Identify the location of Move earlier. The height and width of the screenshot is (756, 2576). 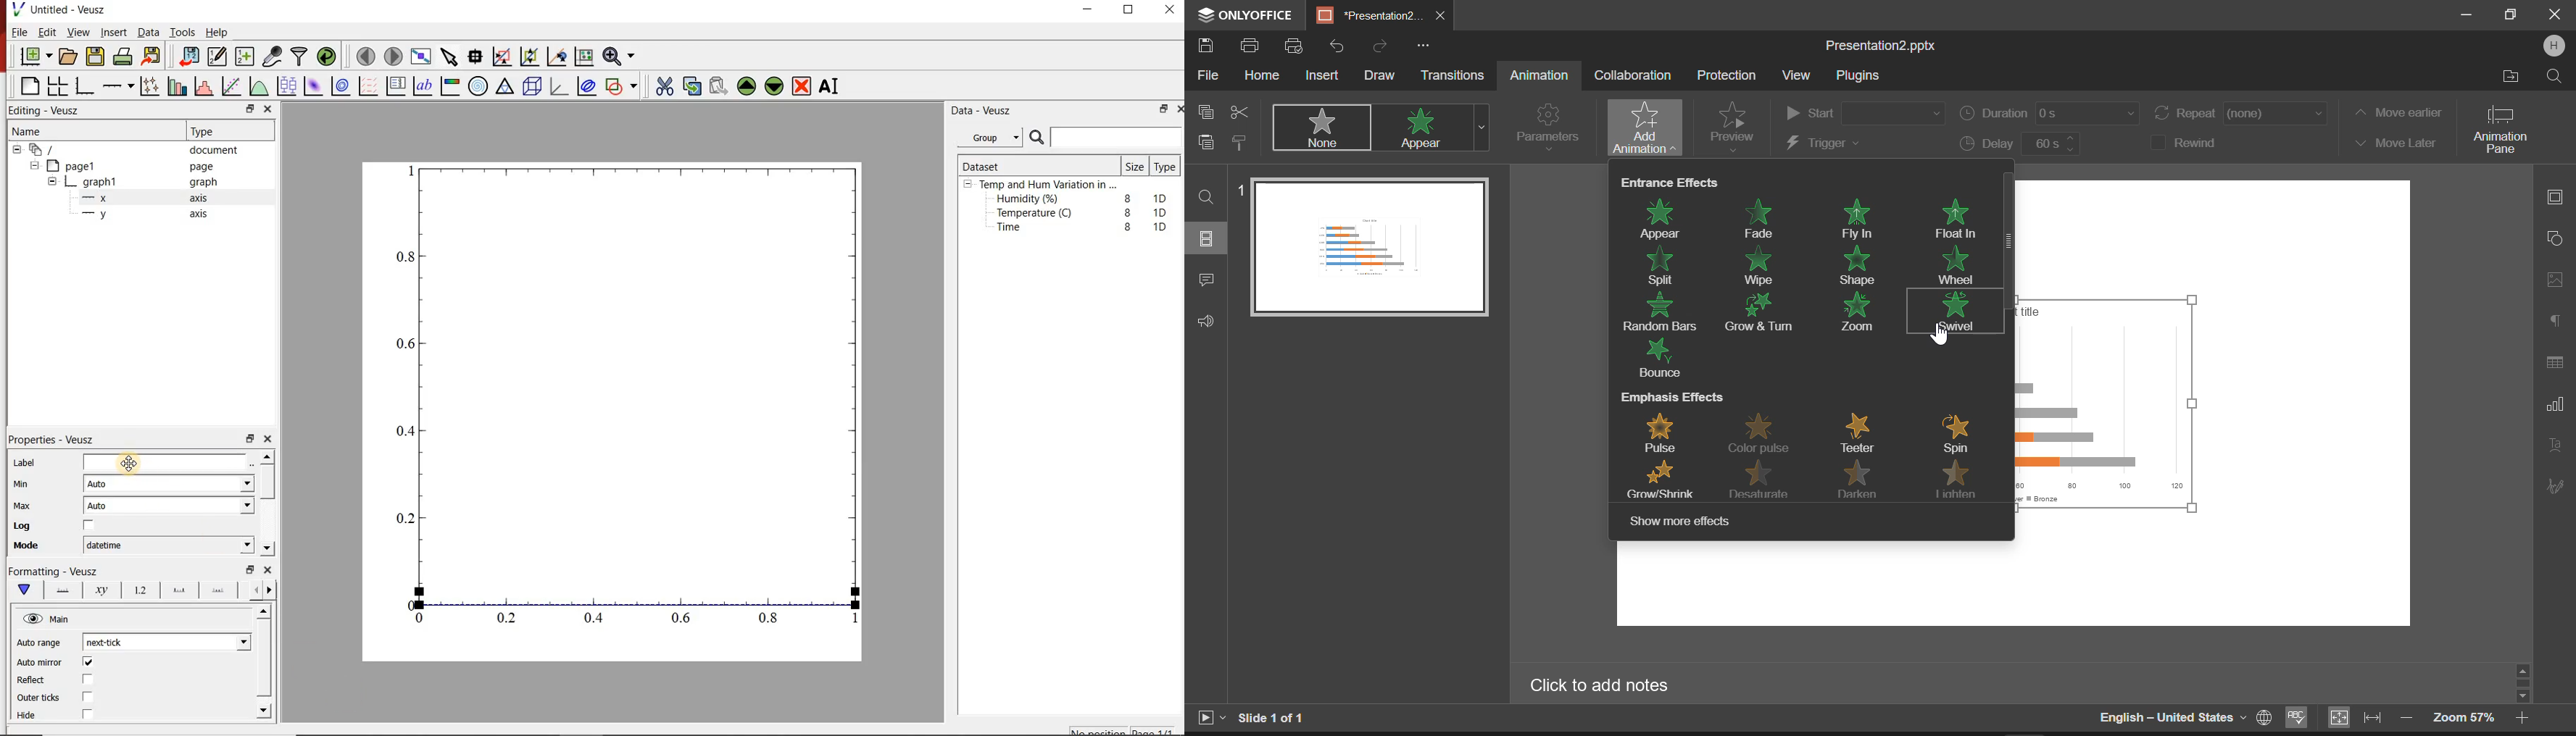
(2396, 112).